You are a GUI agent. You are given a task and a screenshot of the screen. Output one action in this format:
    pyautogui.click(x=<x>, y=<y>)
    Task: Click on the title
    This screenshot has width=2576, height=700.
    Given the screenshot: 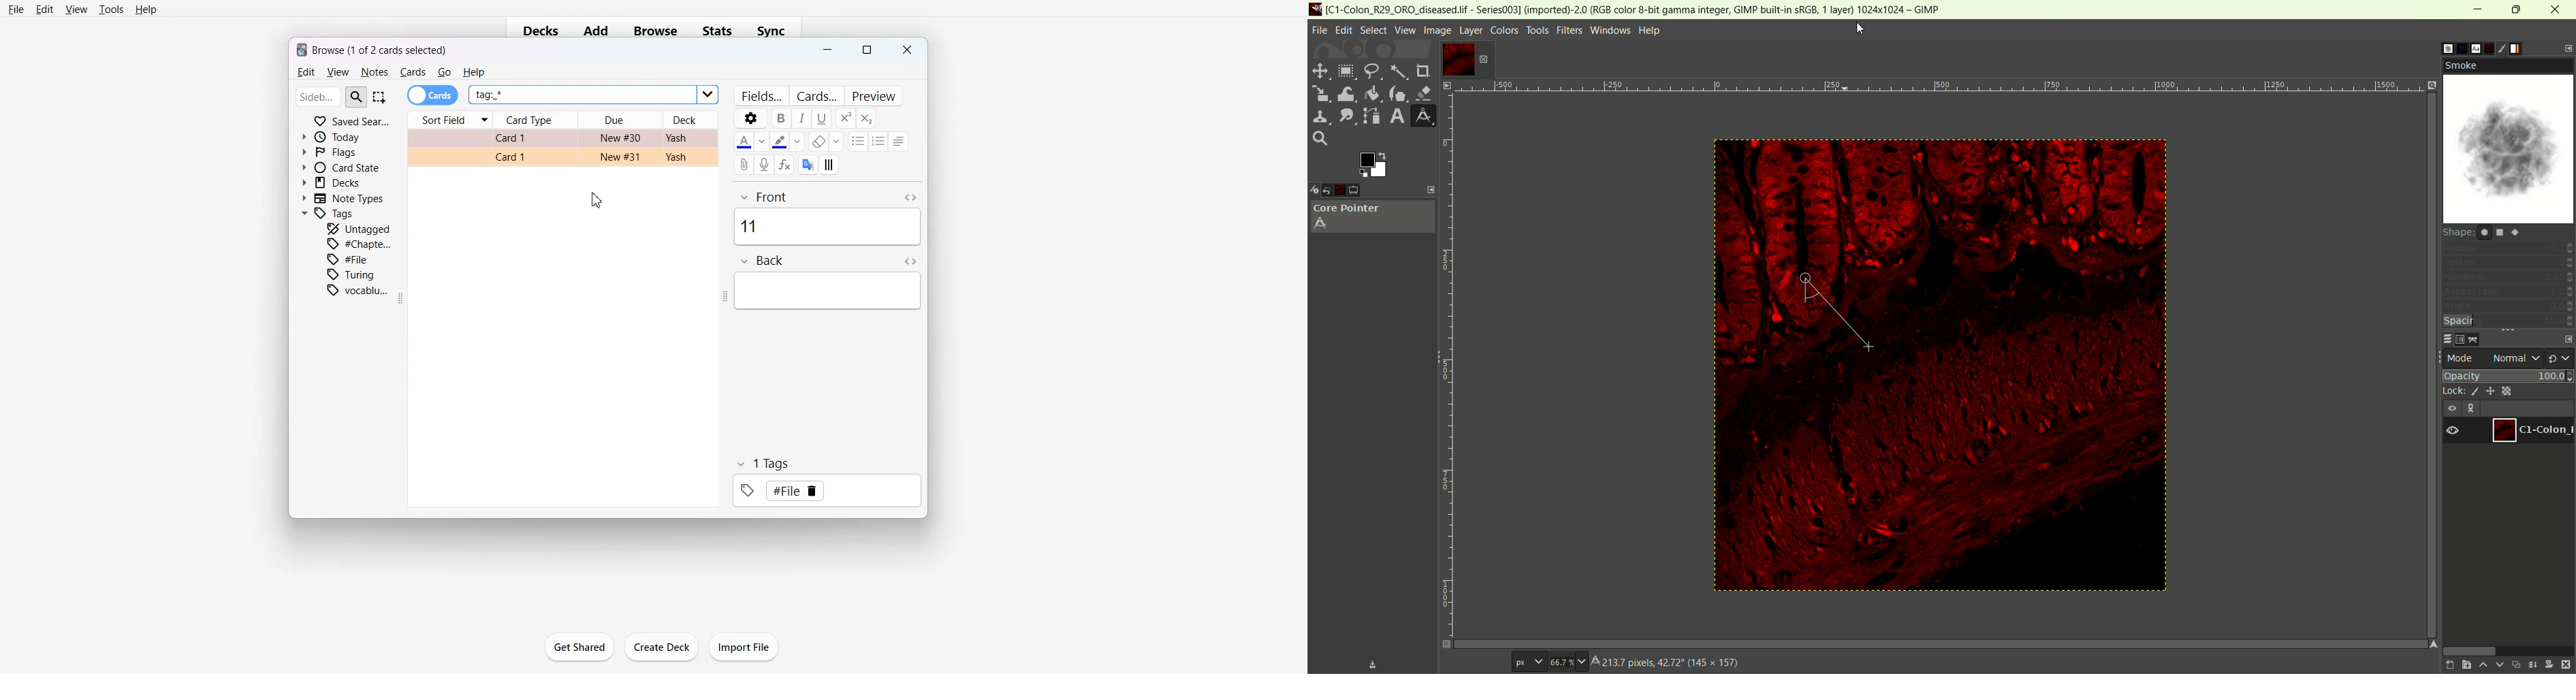 What is the action you would take?
    pyautogui.click(x=1642, y=9)
    